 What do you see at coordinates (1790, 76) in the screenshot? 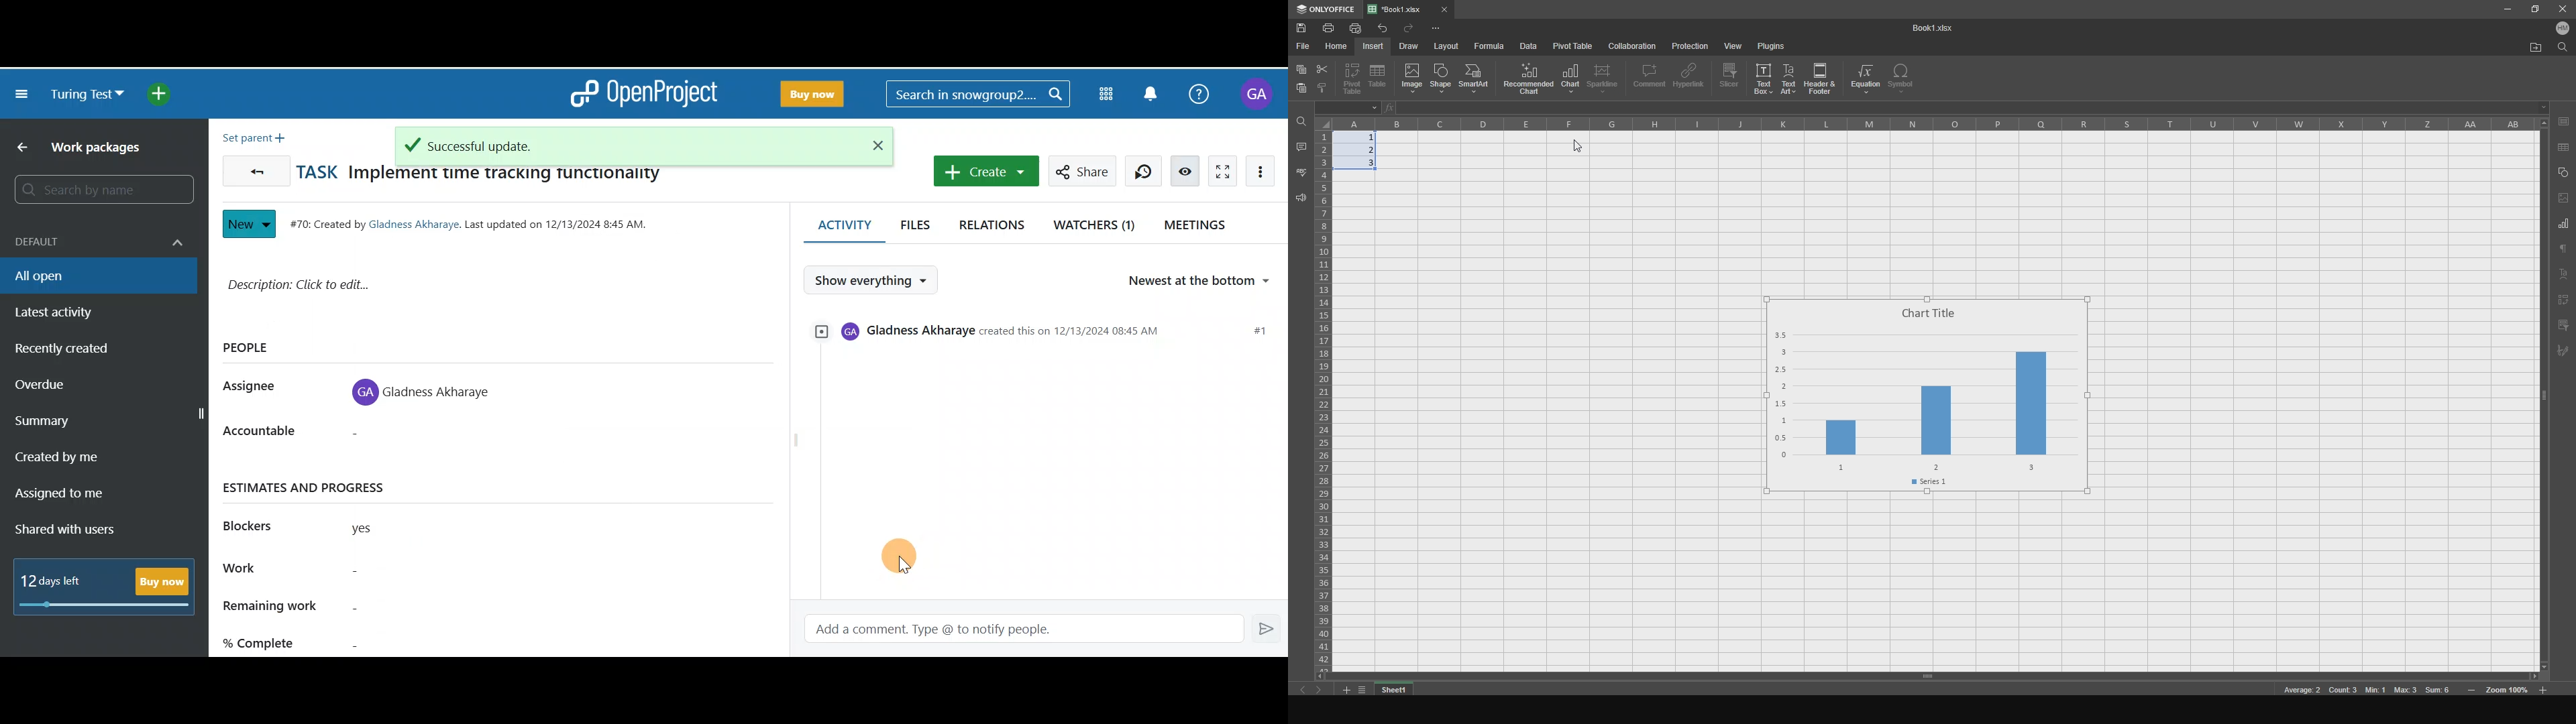
I see `text art` at bounding box center [1790, 76].